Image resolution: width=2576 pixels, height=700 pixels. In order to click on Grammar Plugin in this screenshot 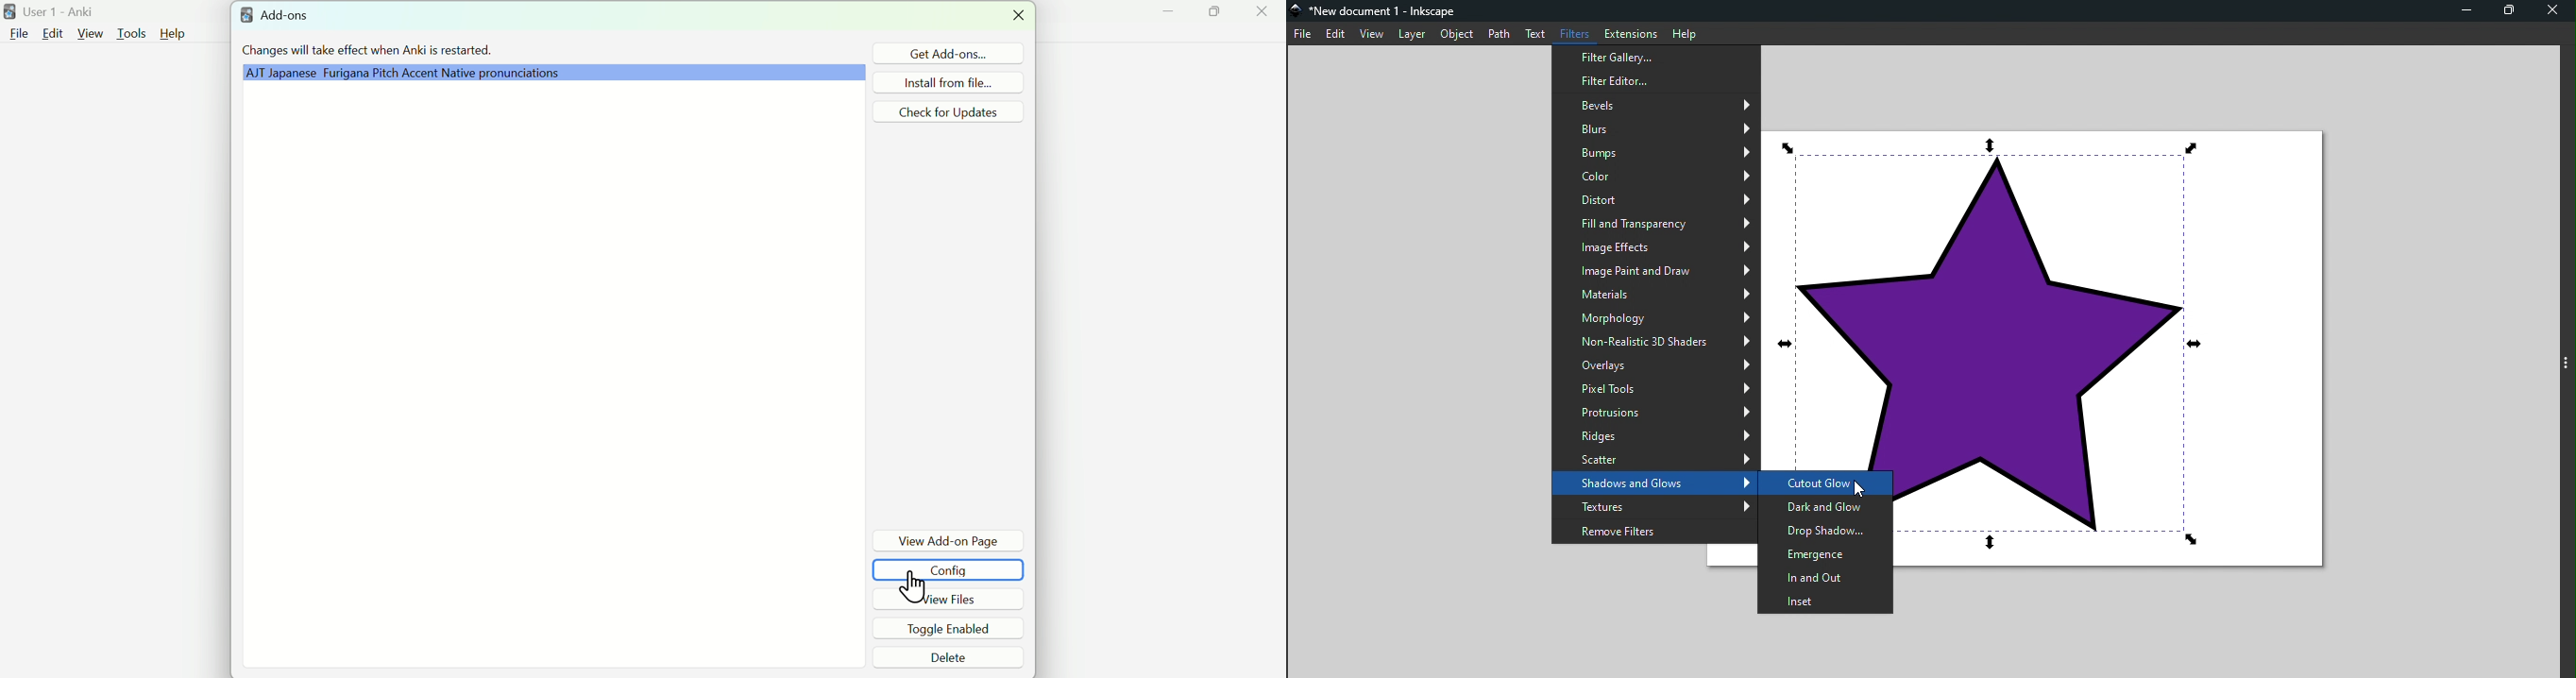, I will do `click(551, 72)`.